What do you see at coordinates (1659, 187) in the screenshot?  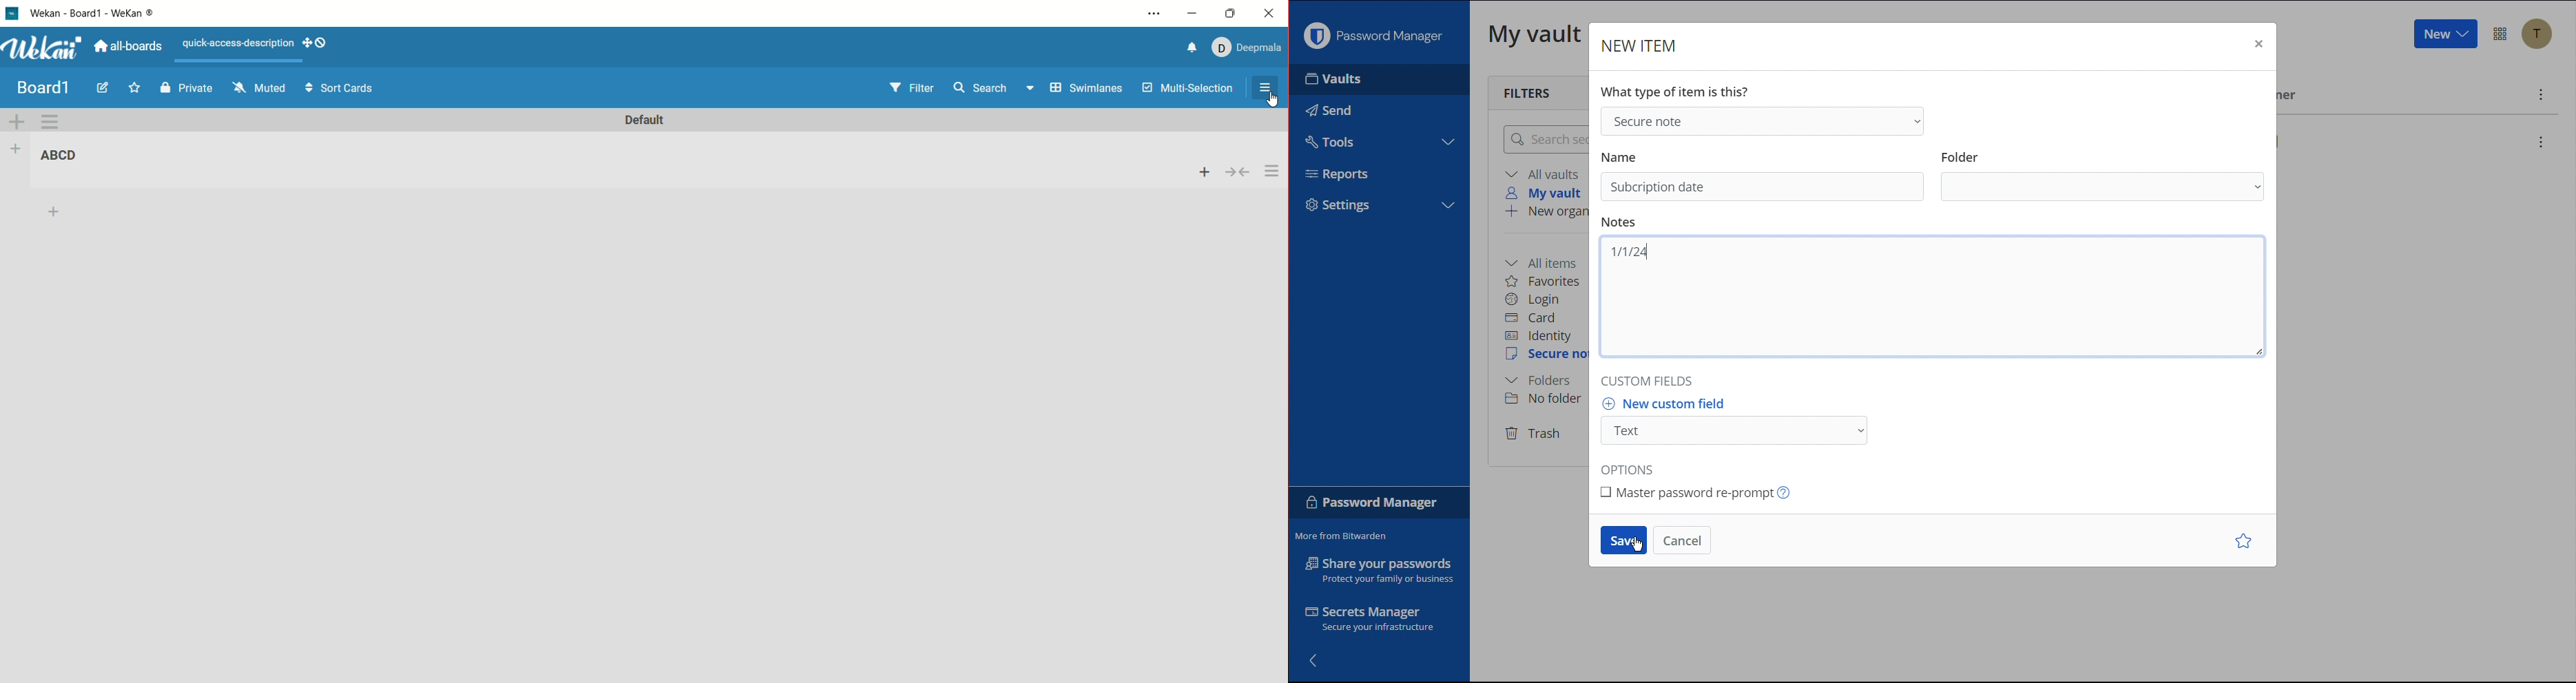 I see `Subscription date` at bounding box center [1659, 187].